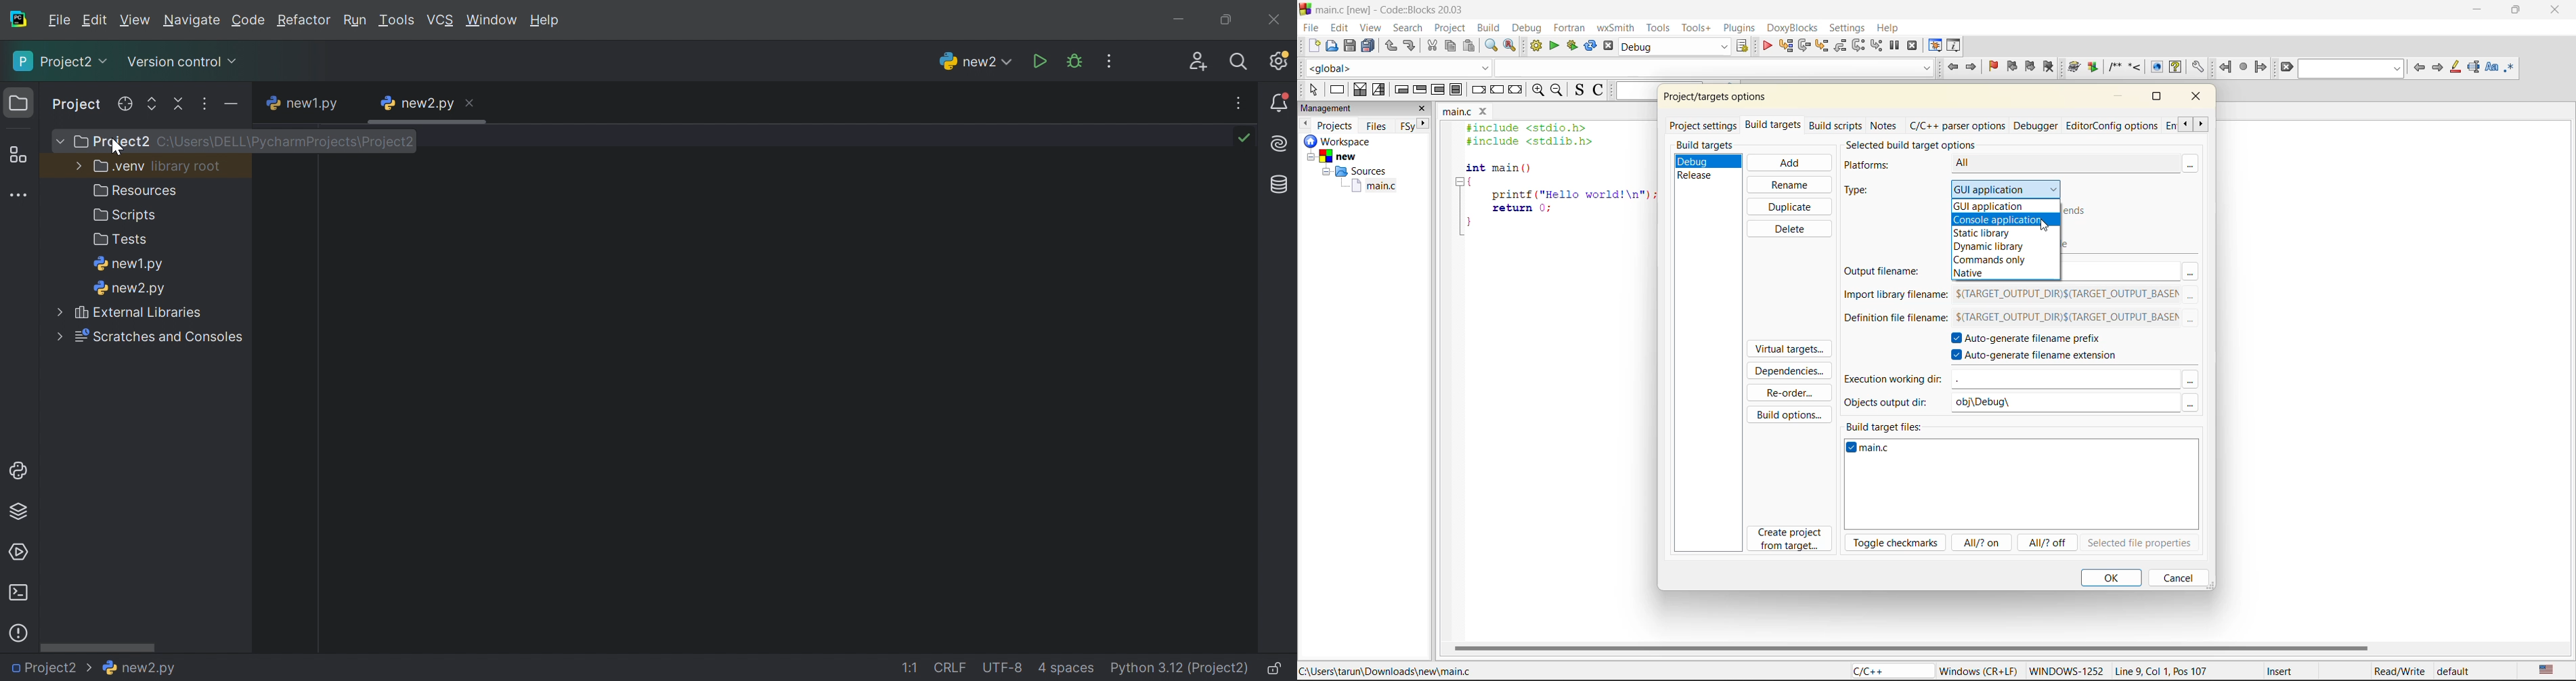 The width and height of the screenshot is (2576, 700). Describe the element at coordinates (130, 265) in the screenshot. I see `new1.py` at that location.